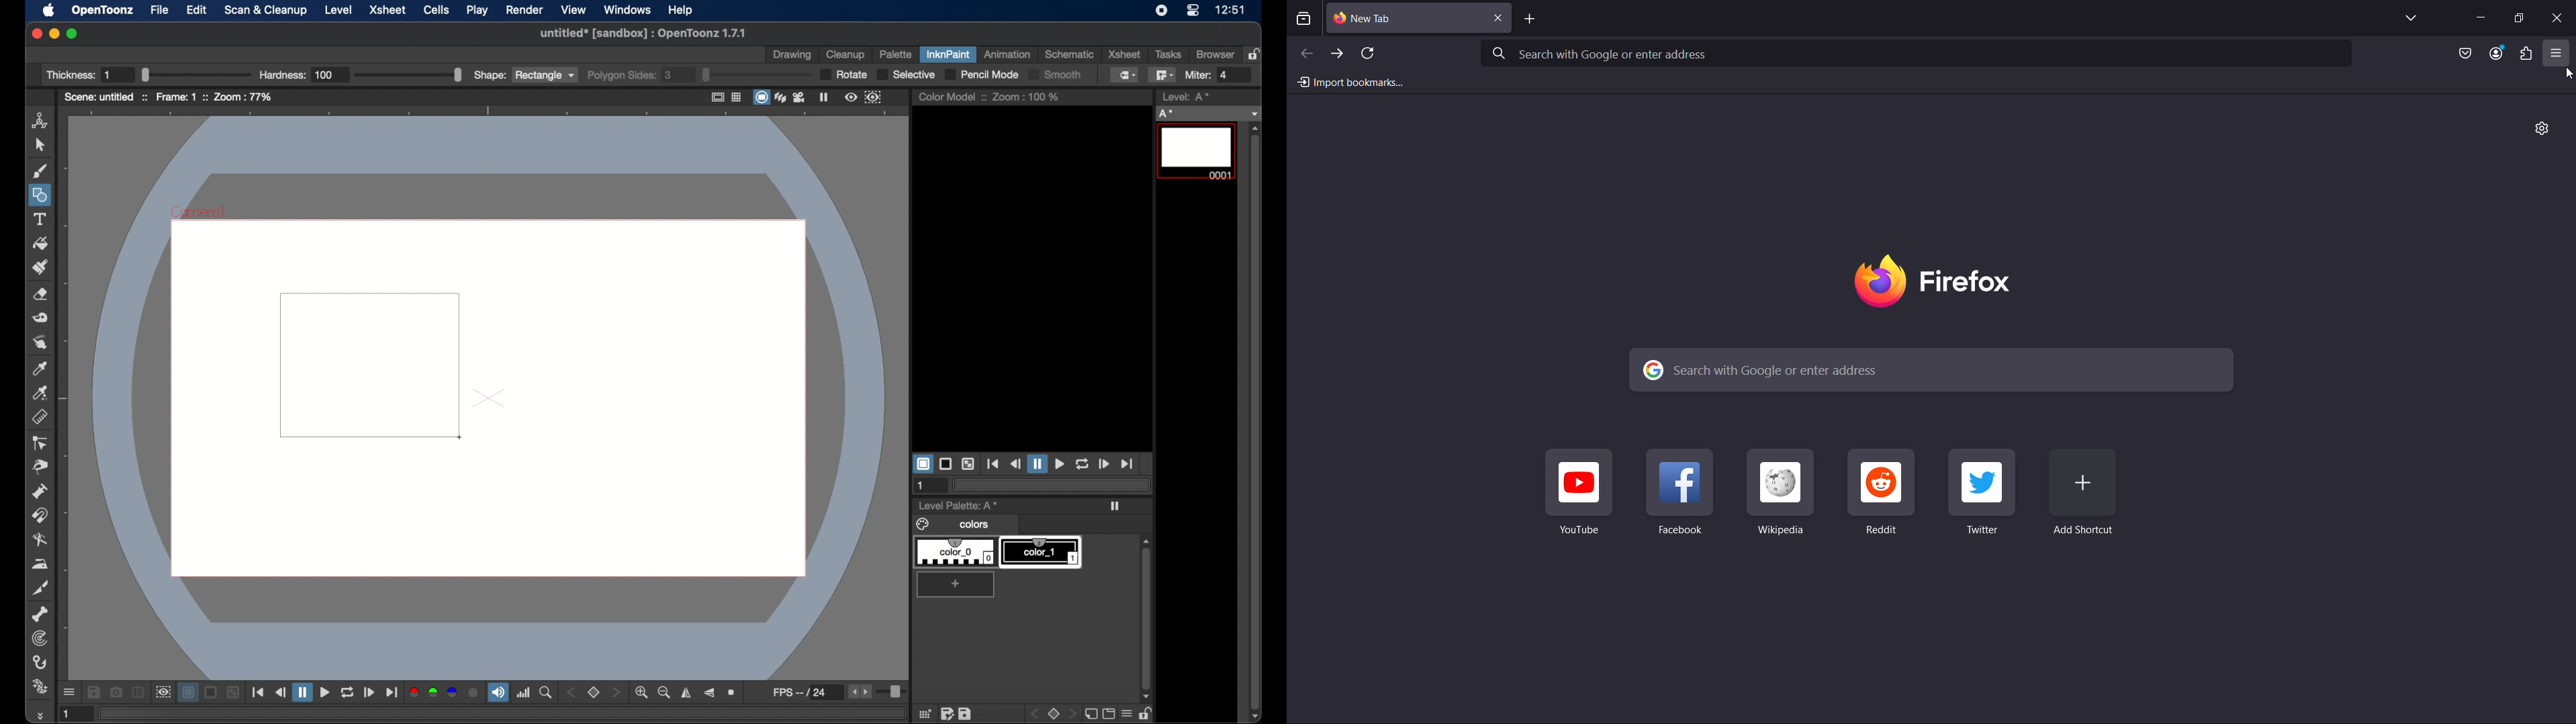 This screenshot has height=728, width=2576. Describe the element at coordinates (664, 692) in the screenshot. I see `zoom out` at that location.